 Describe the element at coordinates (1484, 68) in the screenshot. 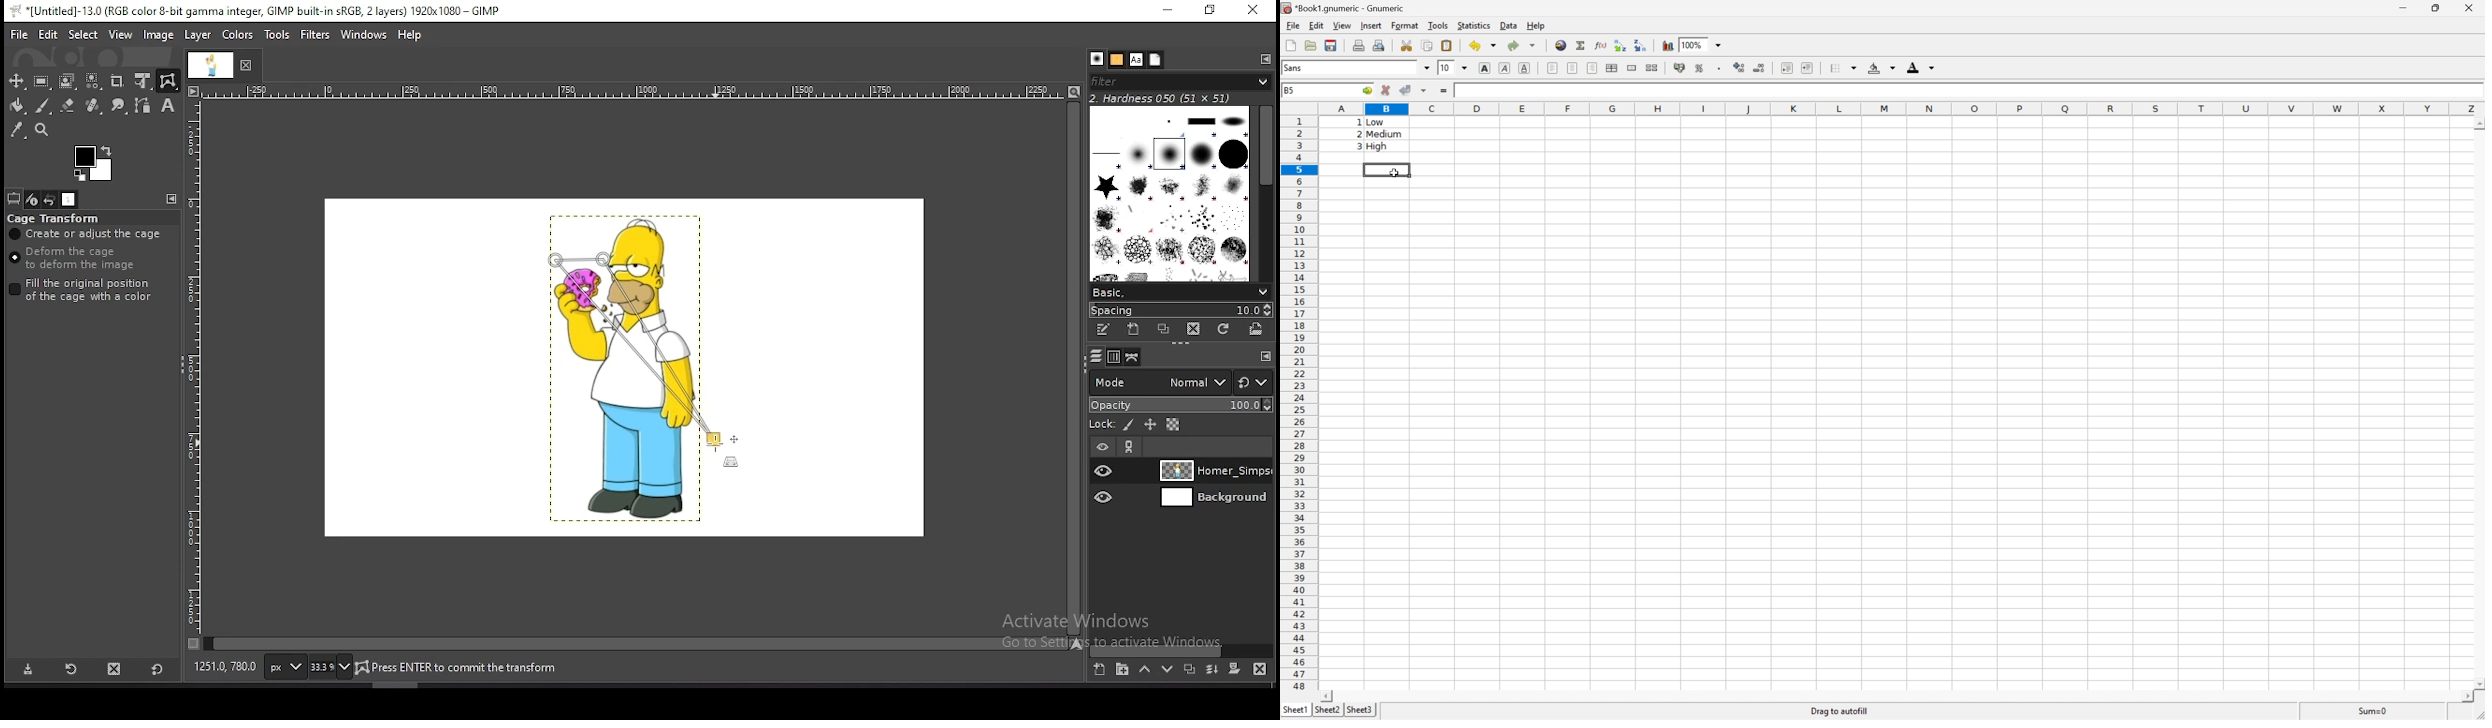

I see `Bold` at that location.